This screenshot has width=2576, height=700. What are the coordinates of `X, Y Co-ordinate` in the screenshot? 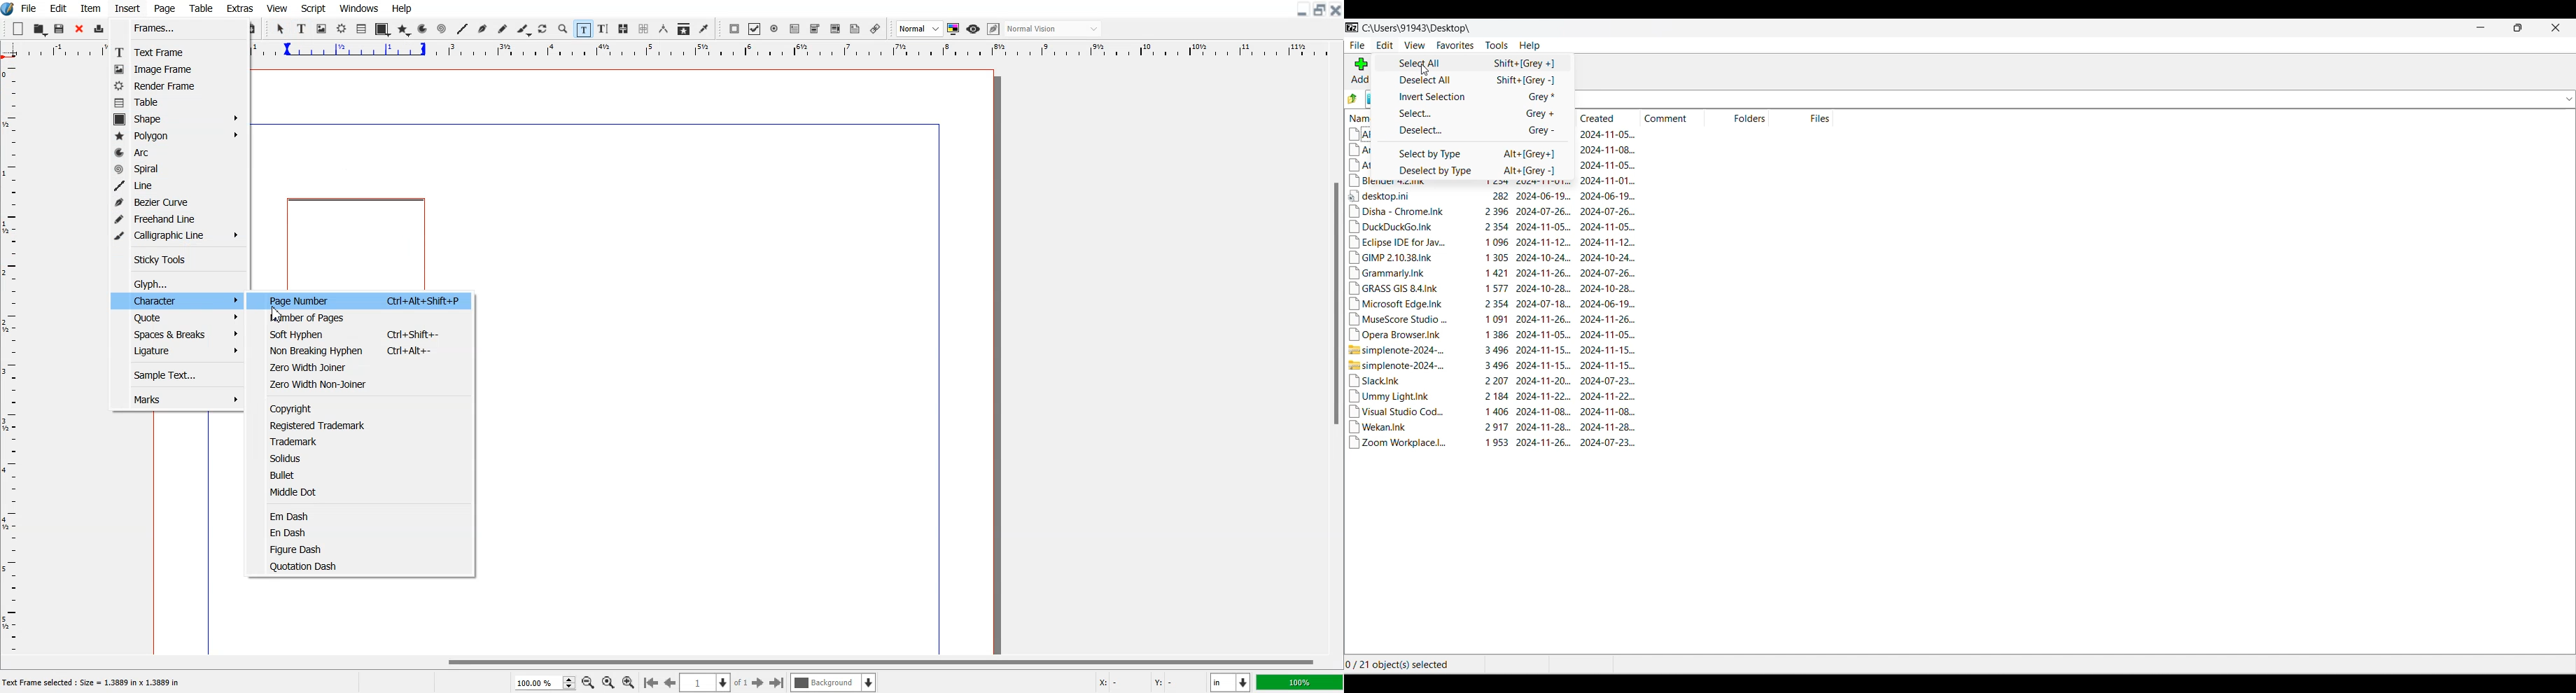 It's located at (1147, 683).